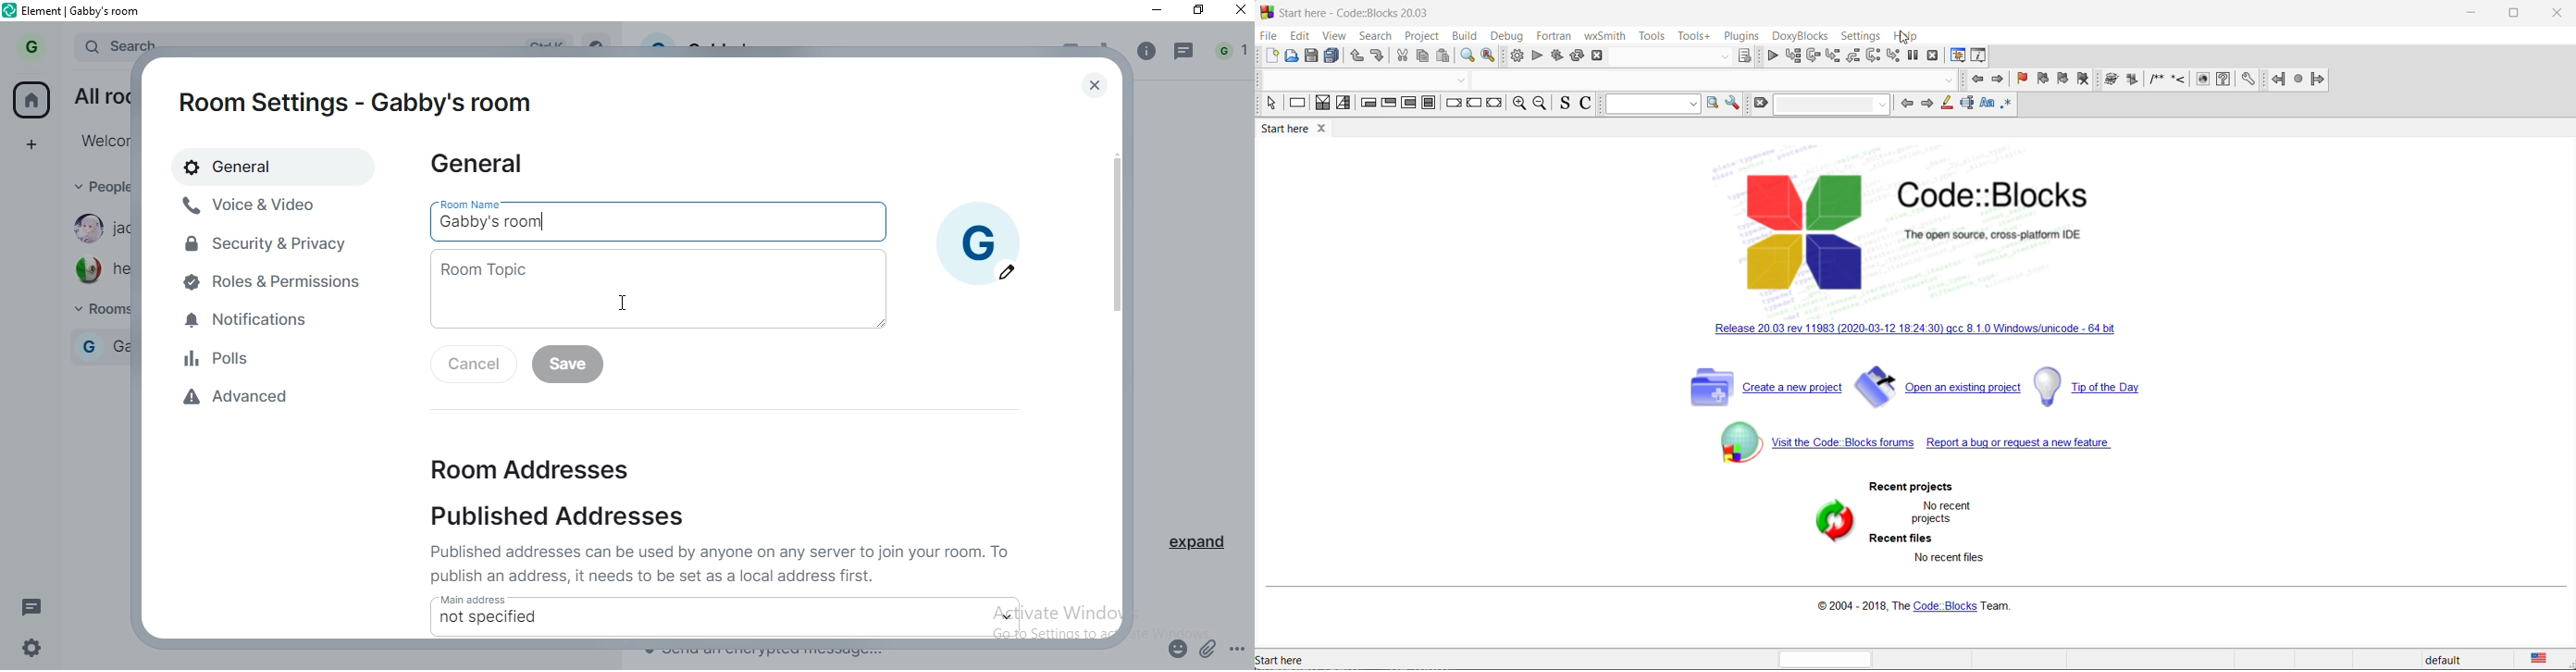  What do you see at coordinates (1004, 616) in the screenshot?
I see `dropdown` at bounding box center [1004, 616].